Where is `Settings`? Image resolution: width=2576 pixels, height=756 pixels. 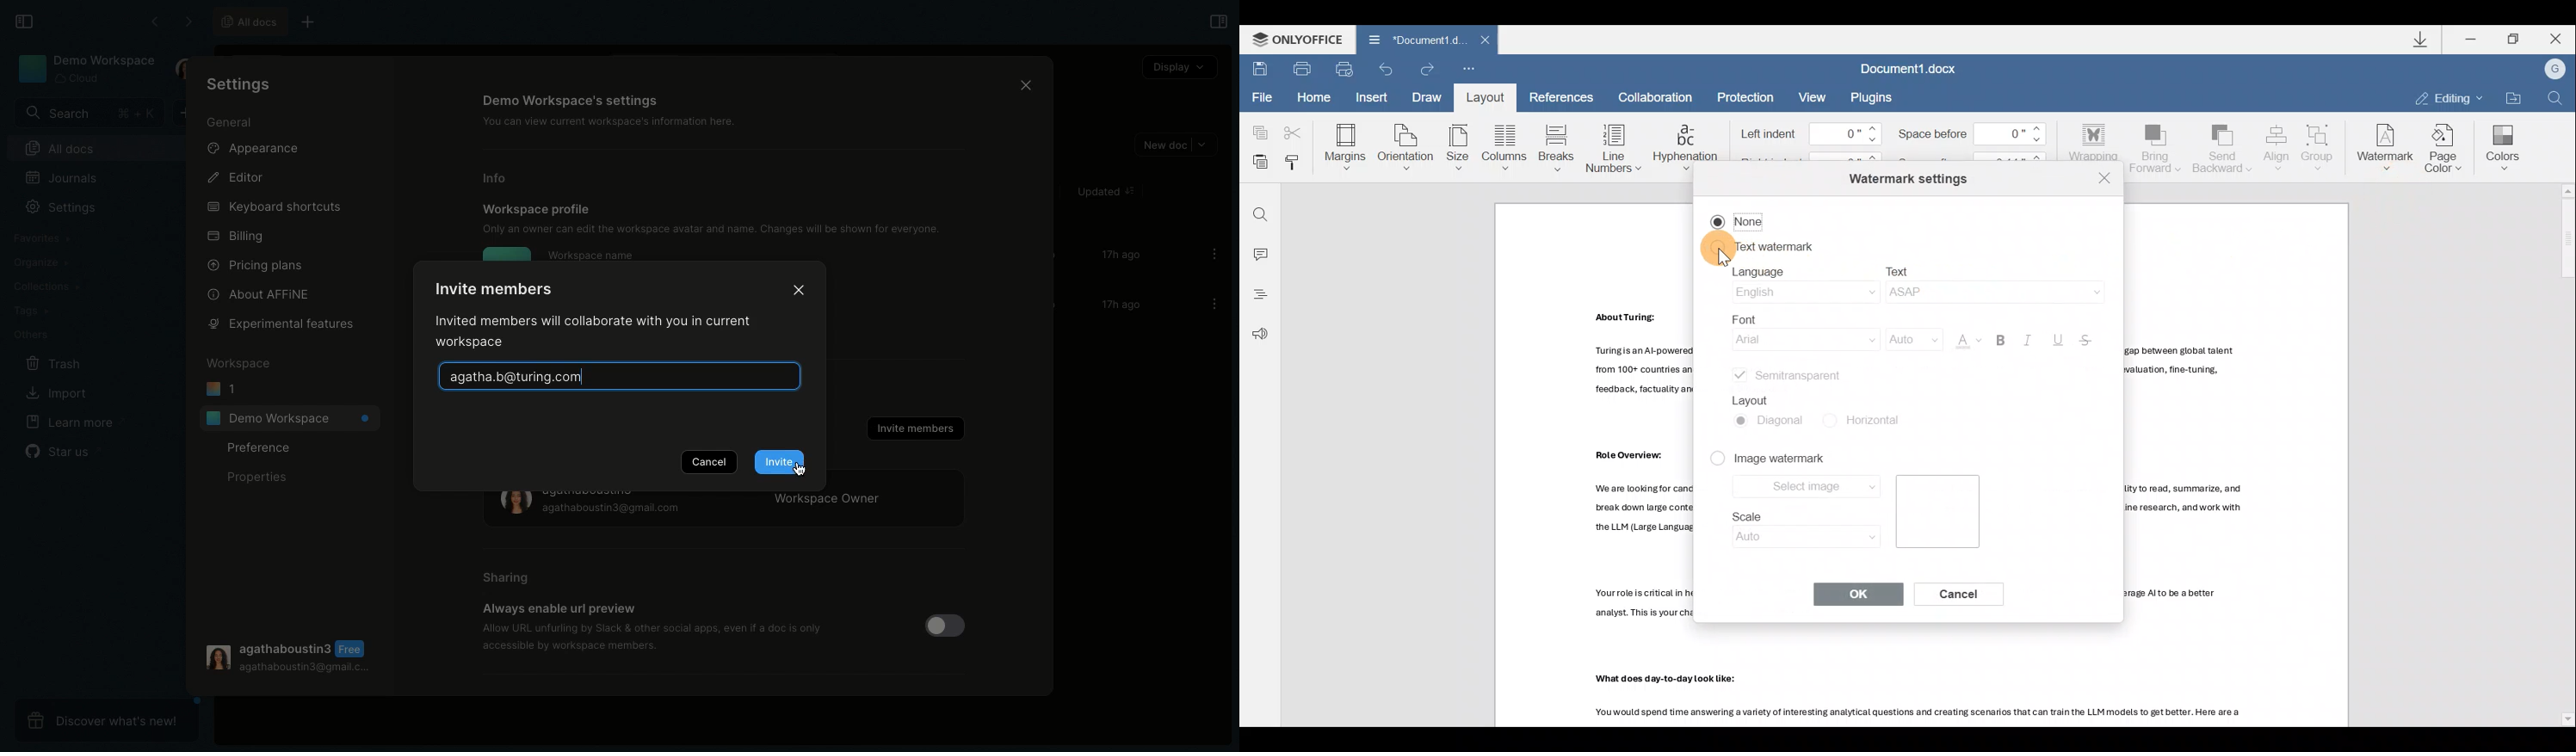
Settings is located at coordinates (63, 206).